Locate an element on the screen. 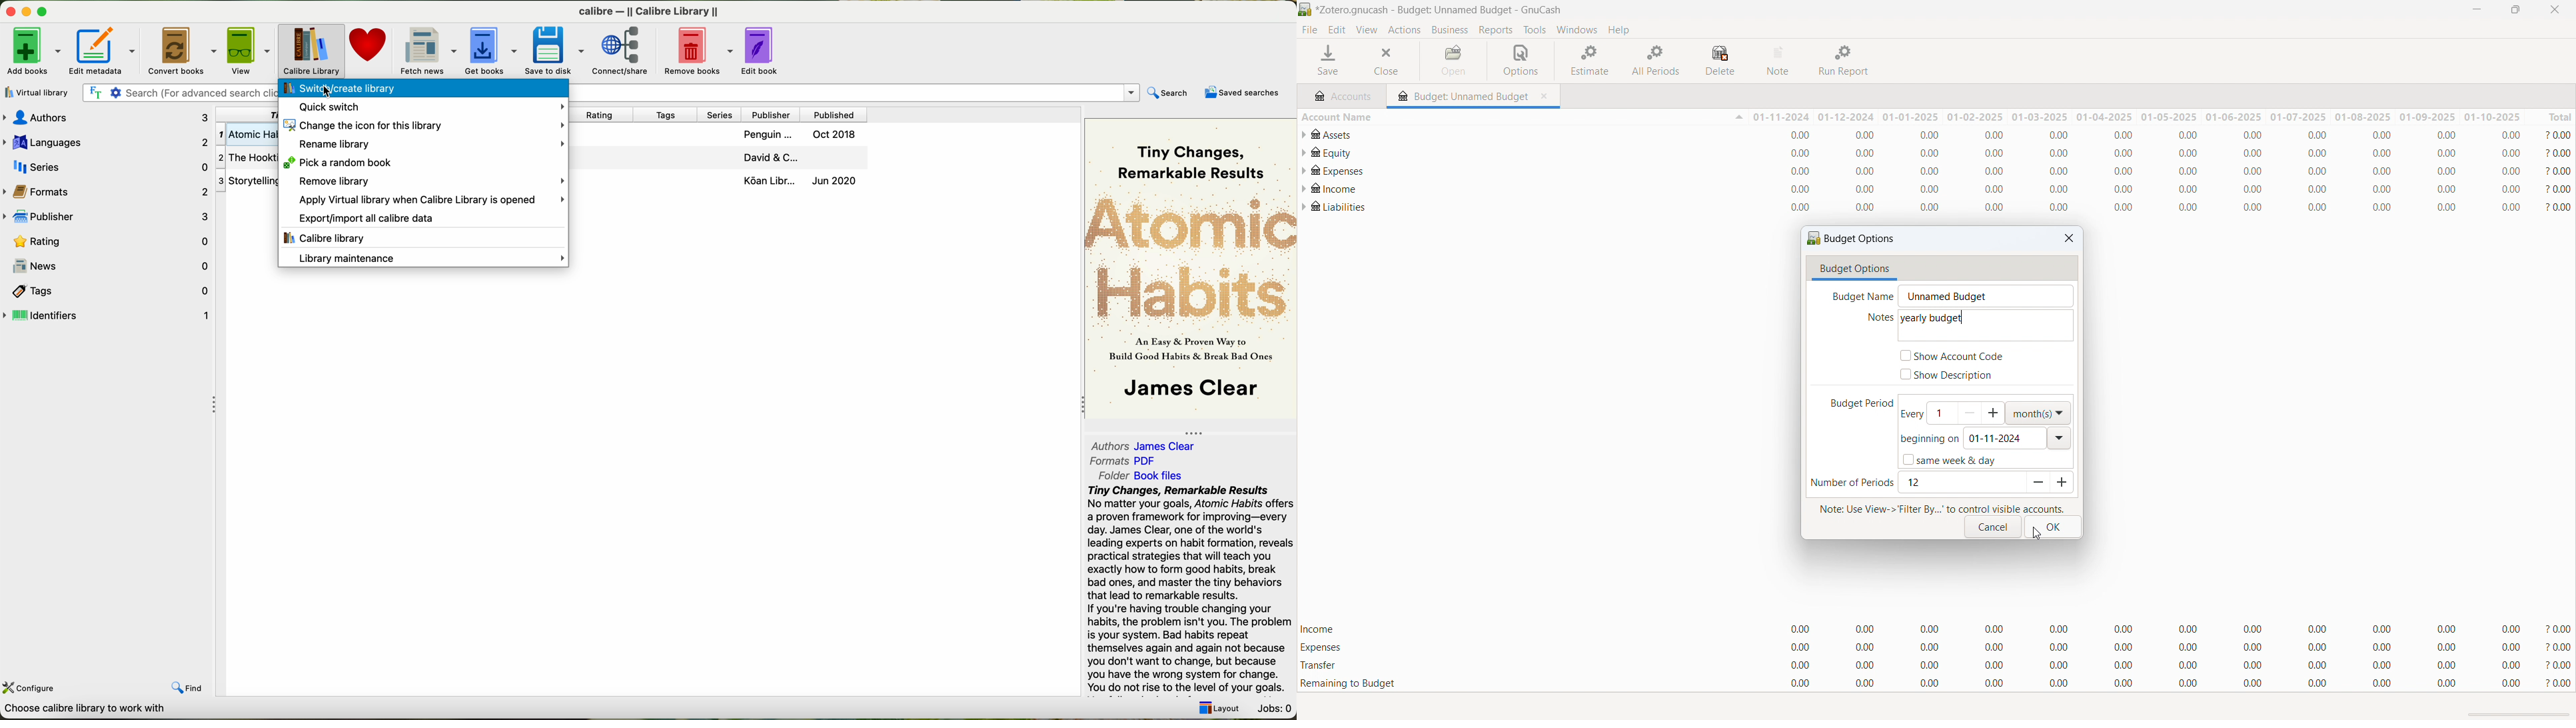 Image resolution: width=2576 pixels, height=728 pixels. tags is located at coordinates (107, 291).